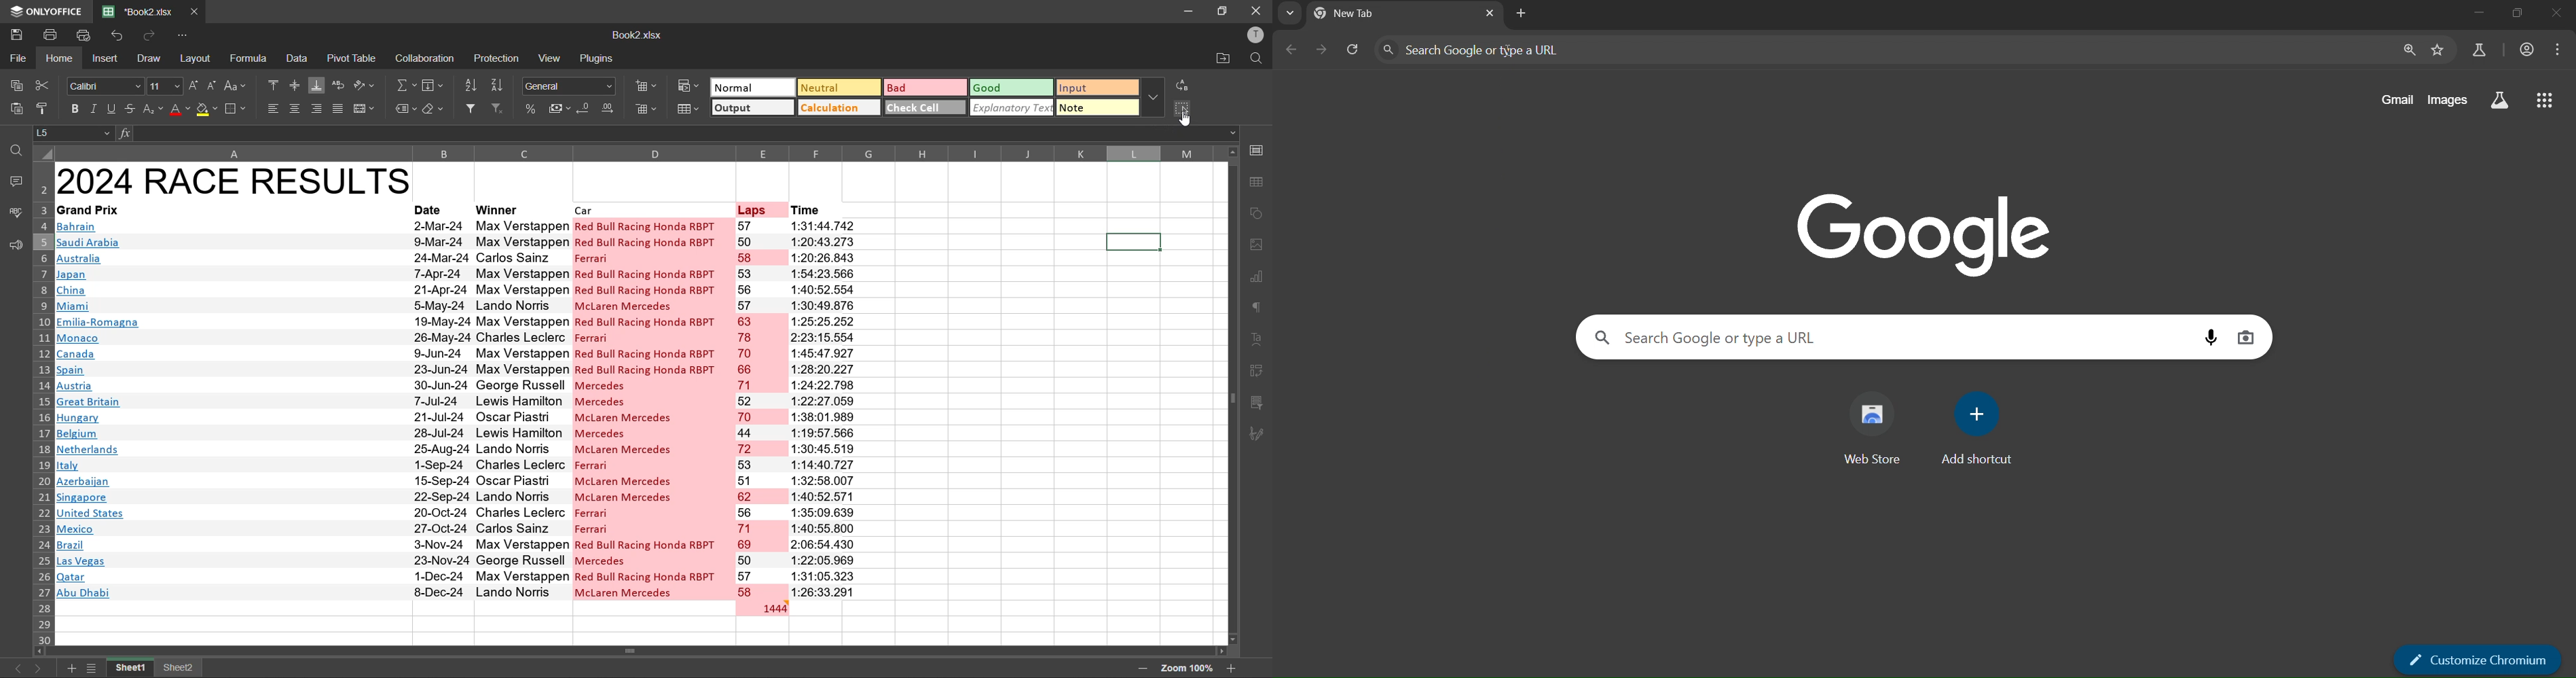 The width and height of the screenshot is (2576, 700). I want to click on input, so click(1094, 88).